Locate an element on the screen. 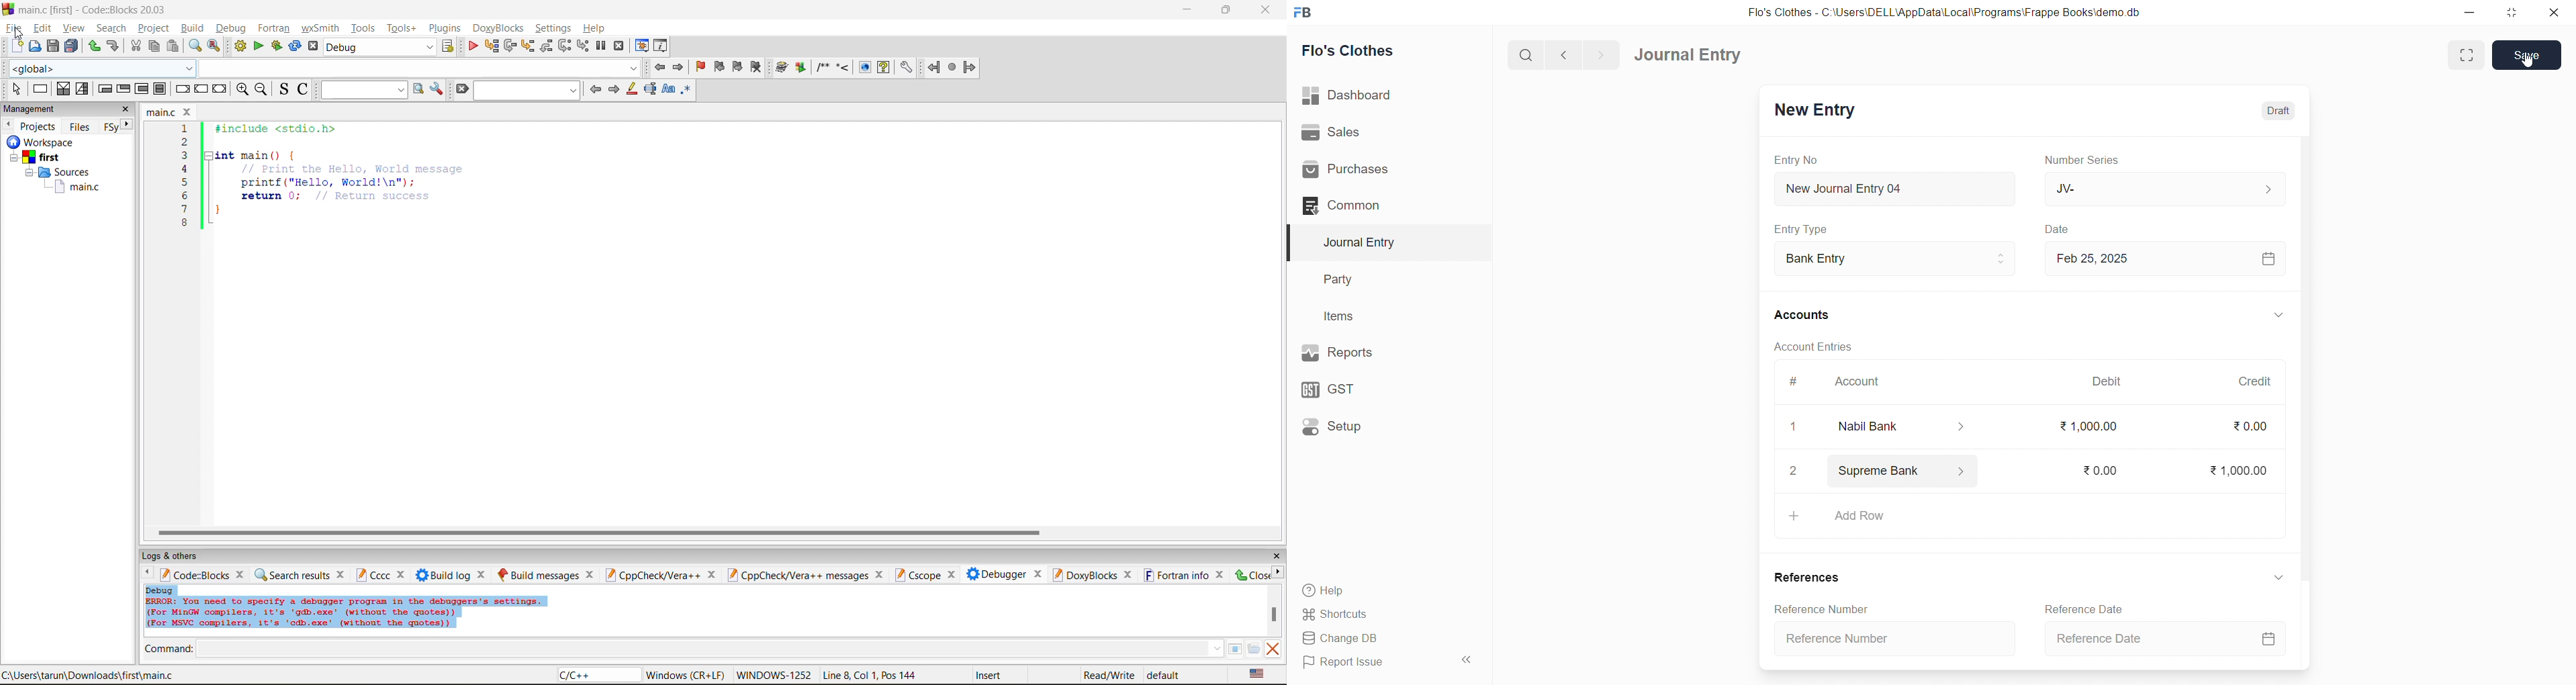  Help is located at coordinates (1384, 590).